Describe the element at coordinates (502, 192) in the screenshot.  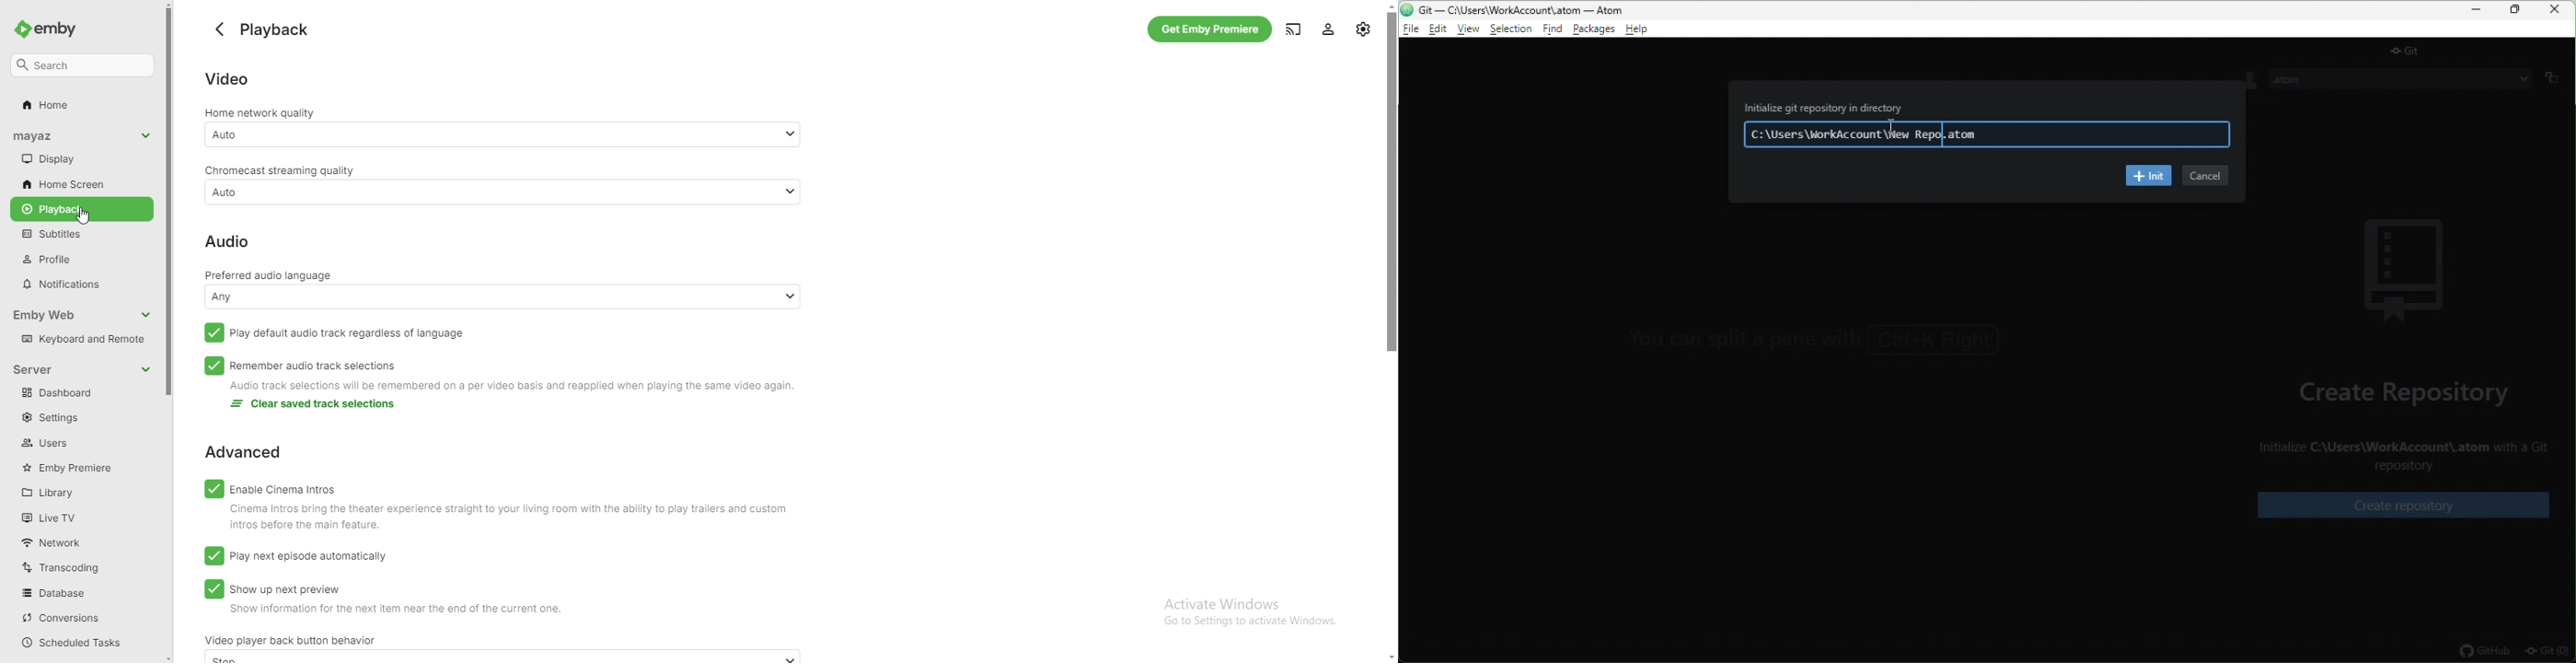
I see `auto` at that location.